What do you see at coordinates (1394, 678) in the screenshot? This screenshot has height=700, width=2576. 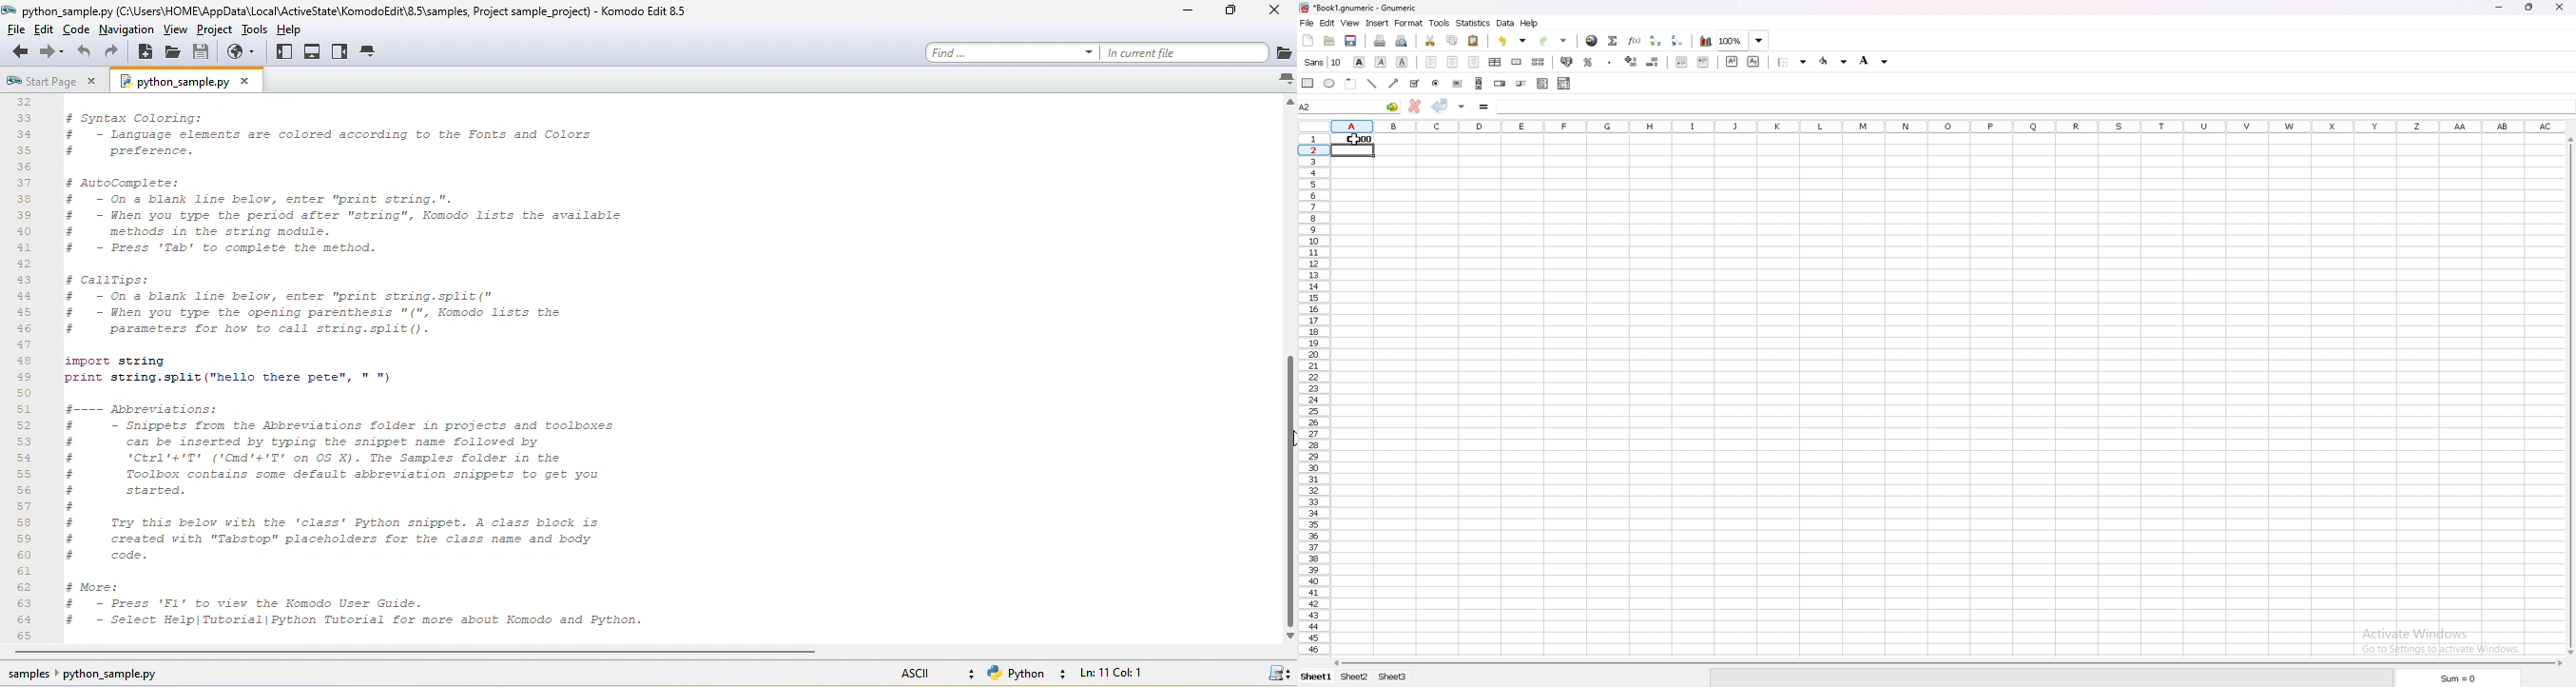 I see `sheet3` at bounding box center [1394, 678].